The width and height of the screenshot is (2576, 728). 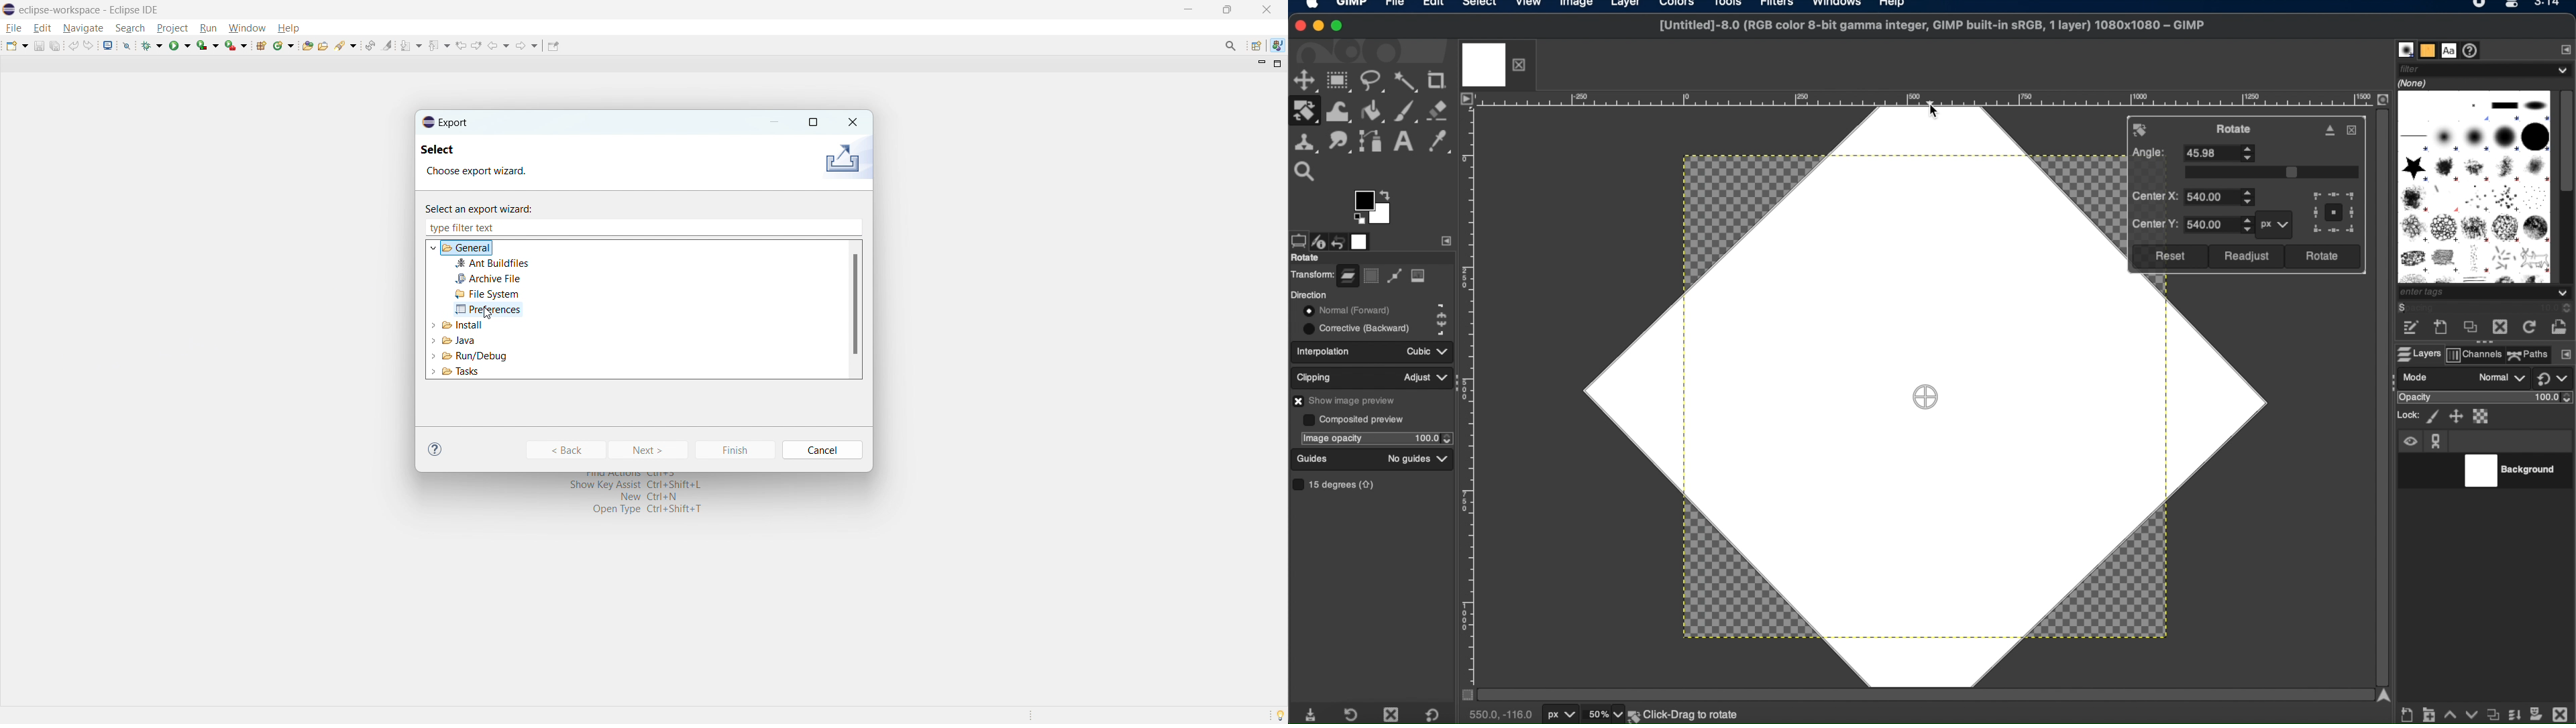 I want to click on finish, so click(x=735, y=450).